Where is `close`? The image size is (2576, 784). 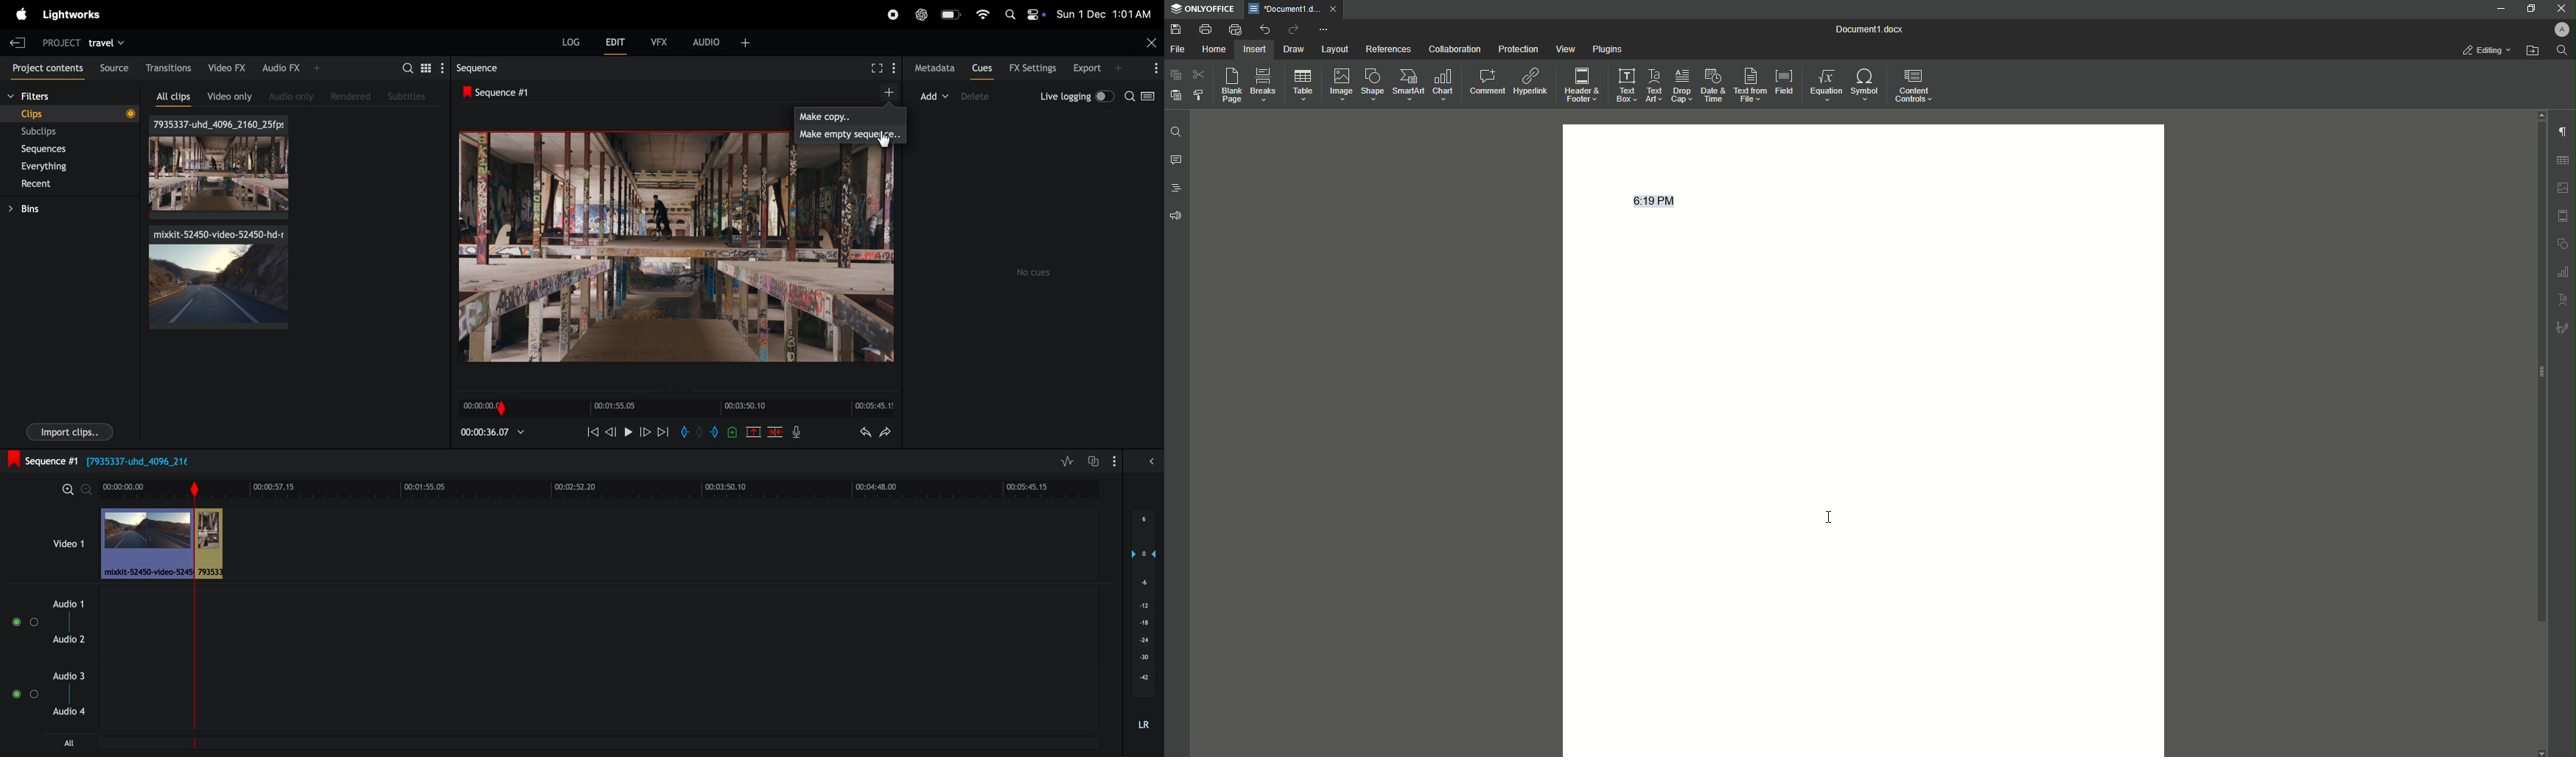 close is located at coordinates (1152, 41).